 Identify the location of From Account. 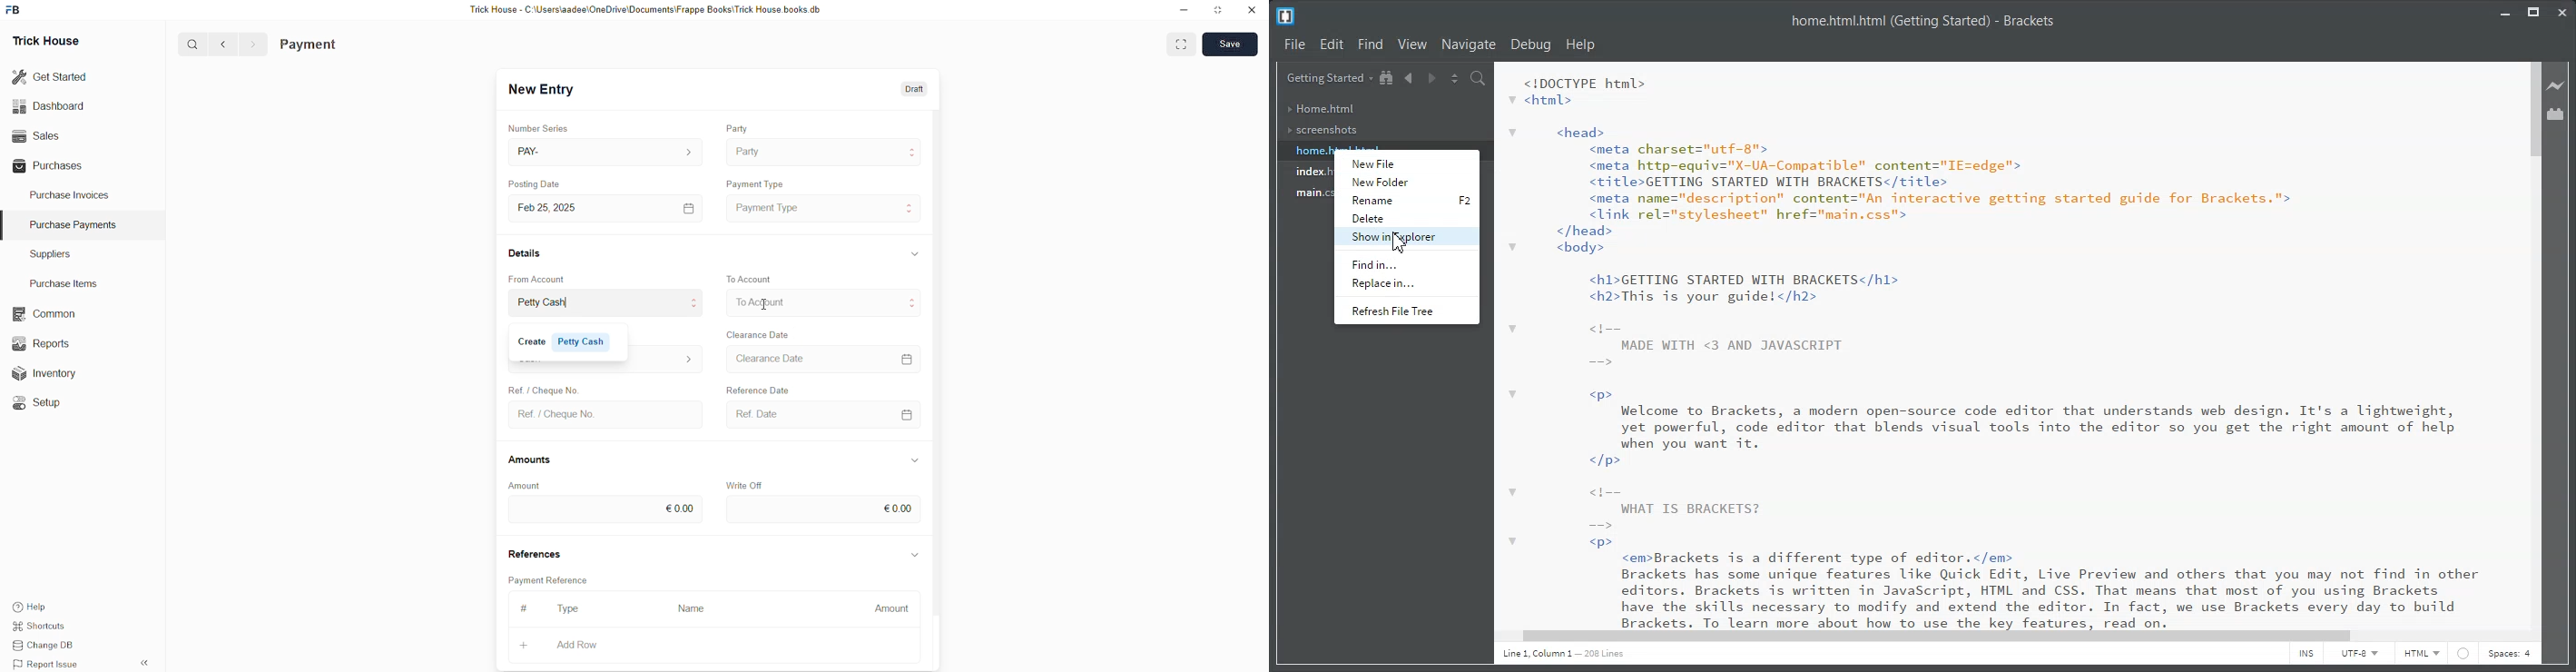
(555, 304).